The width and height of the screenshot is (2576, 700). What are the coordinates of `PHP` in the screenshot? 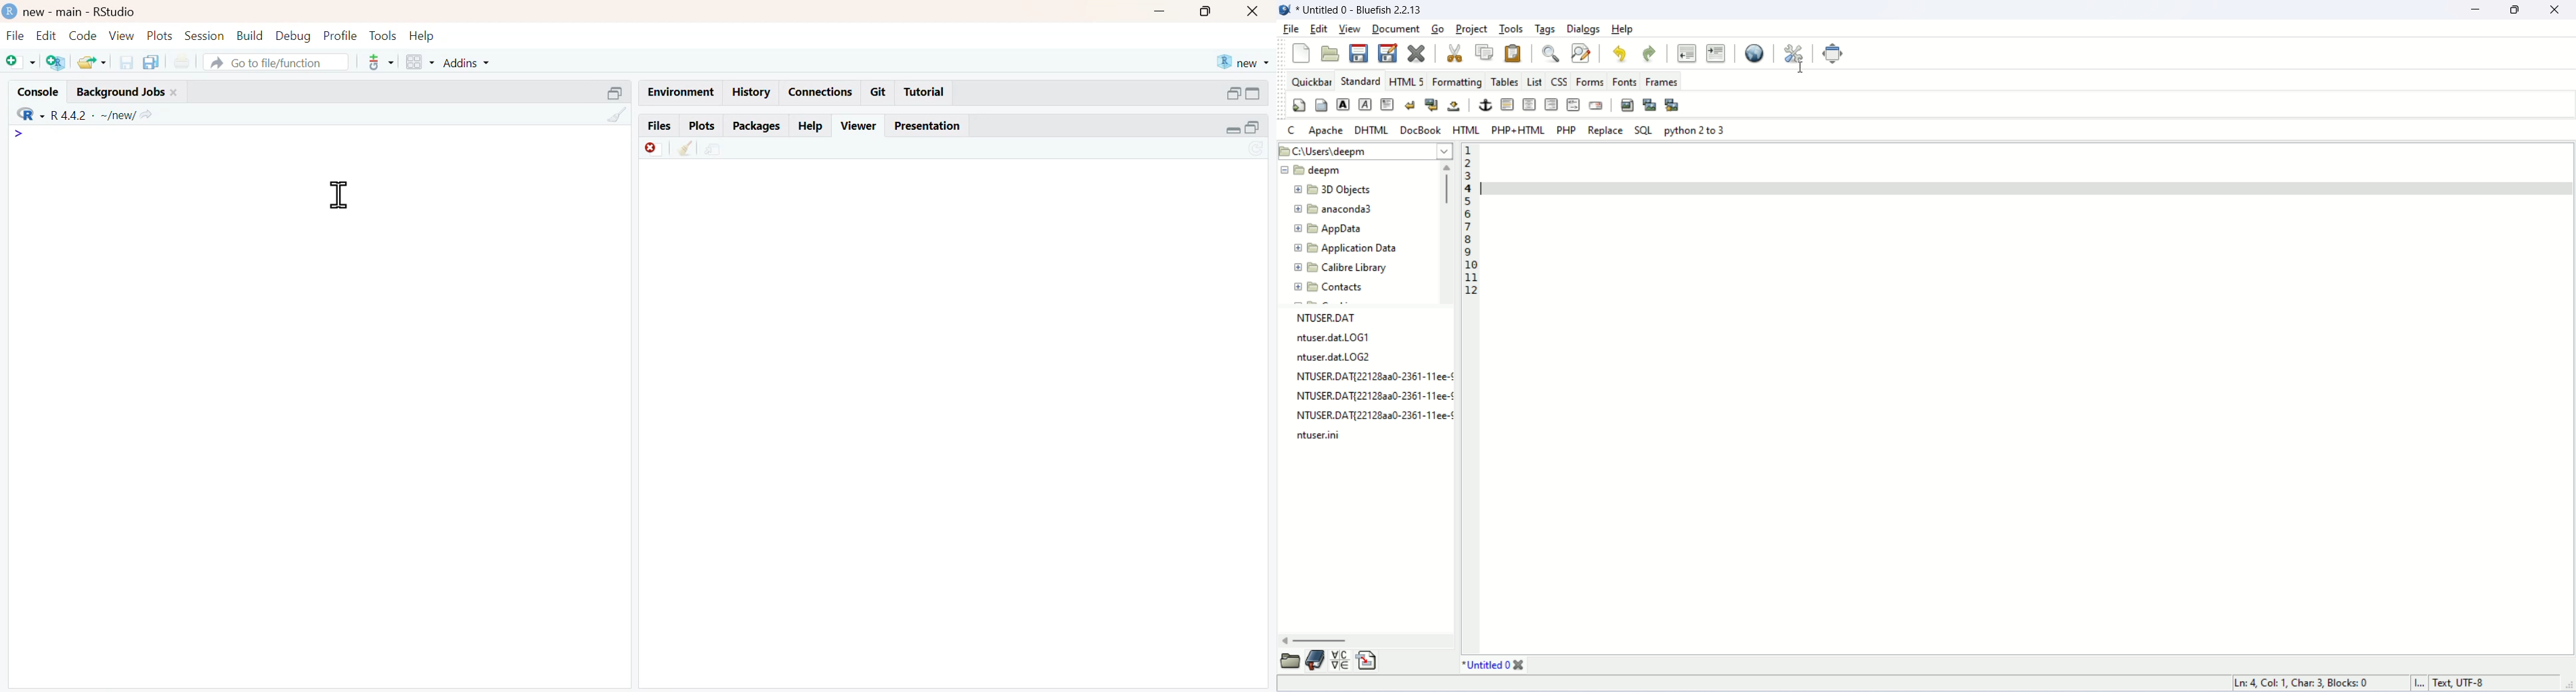 It's located at (1565, 130).